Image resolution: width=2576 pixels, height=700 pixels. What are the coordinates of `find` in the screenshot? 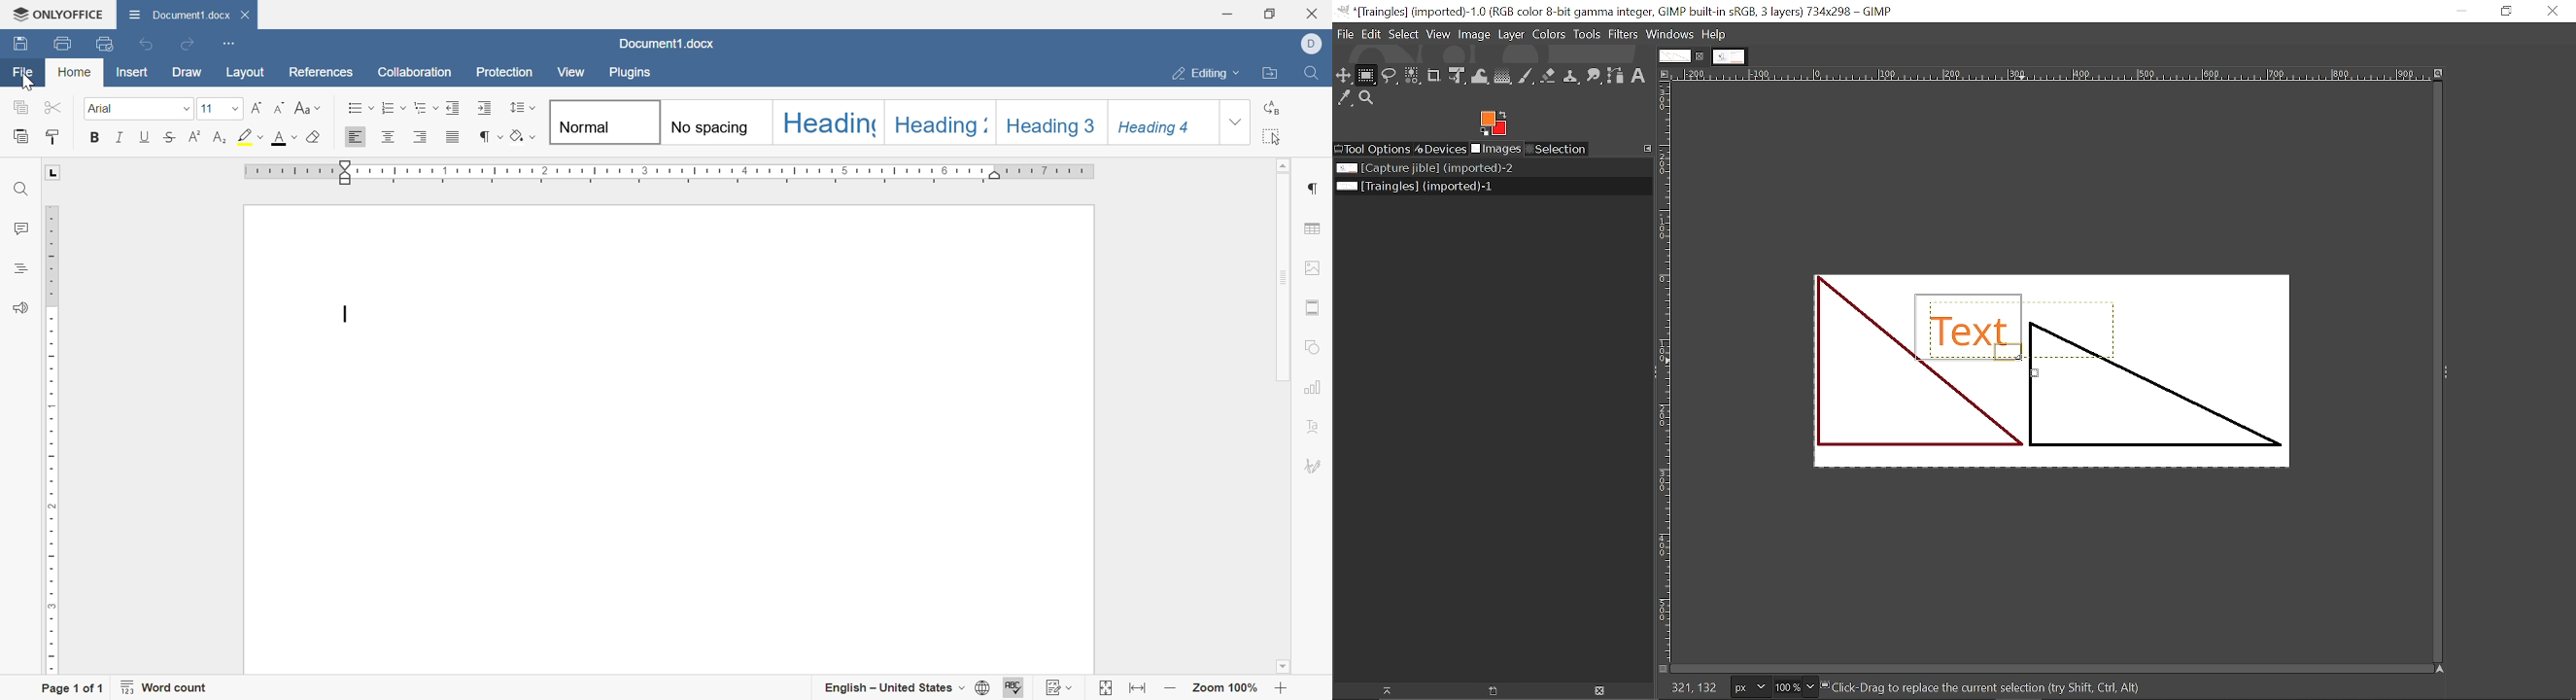 It's located at (1314, 74).